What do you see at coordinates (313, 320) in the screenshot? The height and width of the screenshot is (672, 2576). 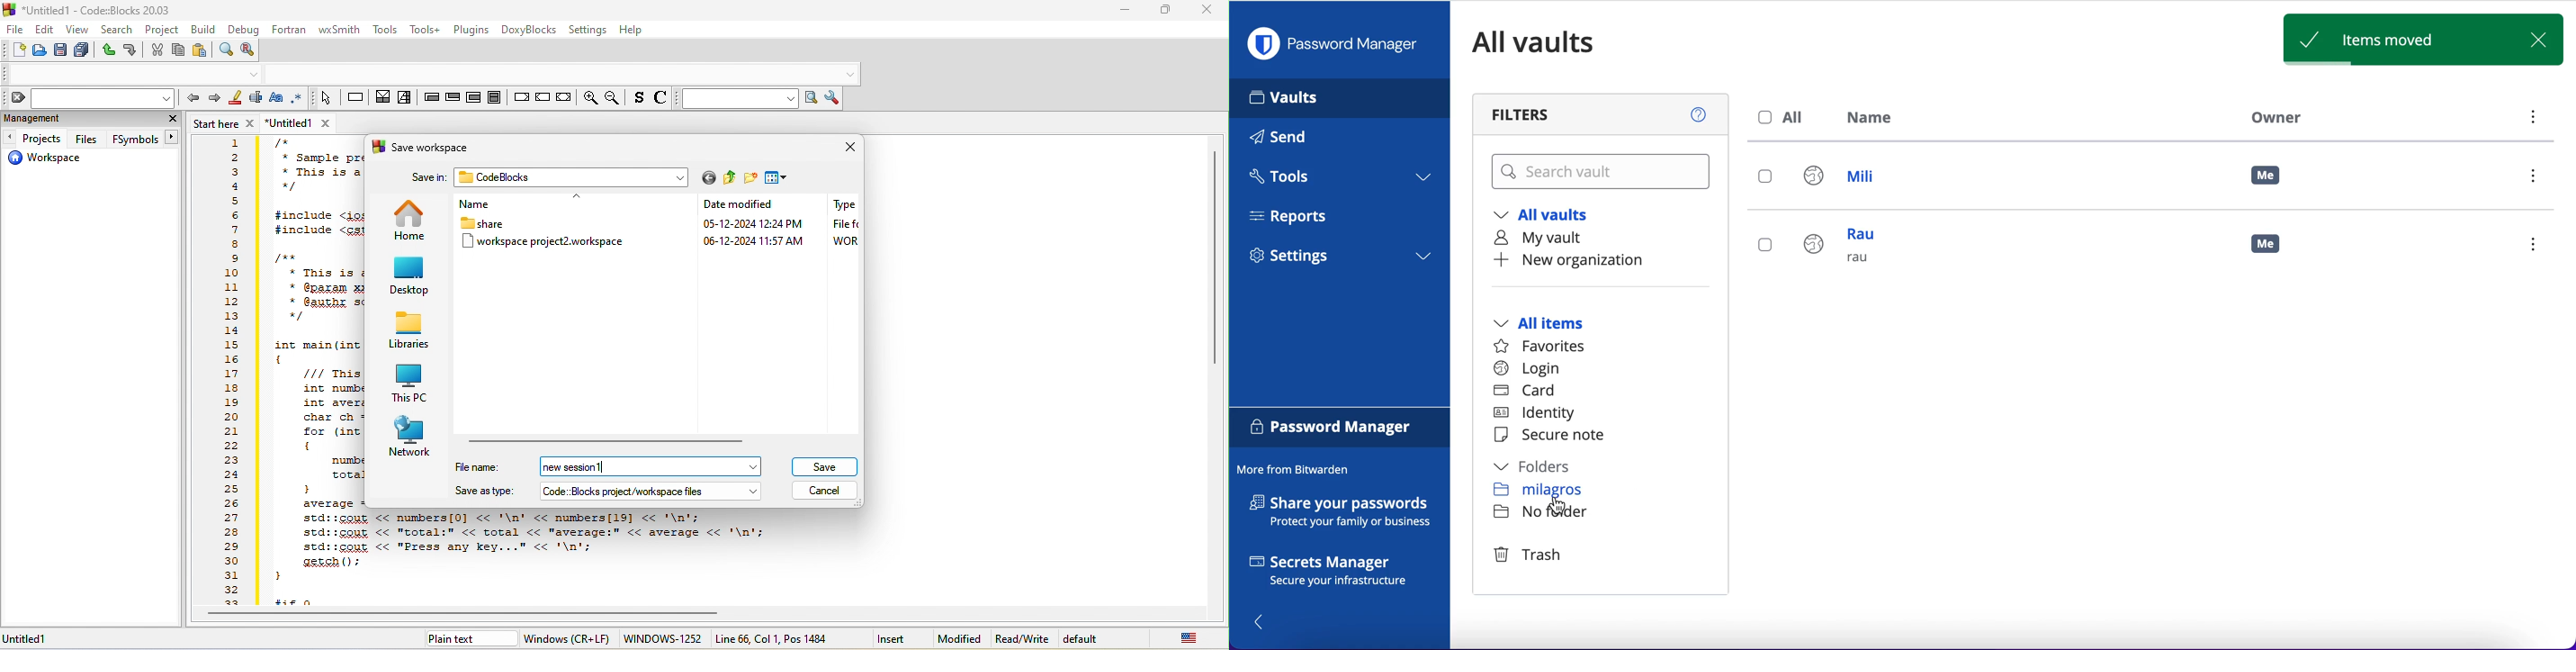 I see `code` at bounding box center [313, 320].